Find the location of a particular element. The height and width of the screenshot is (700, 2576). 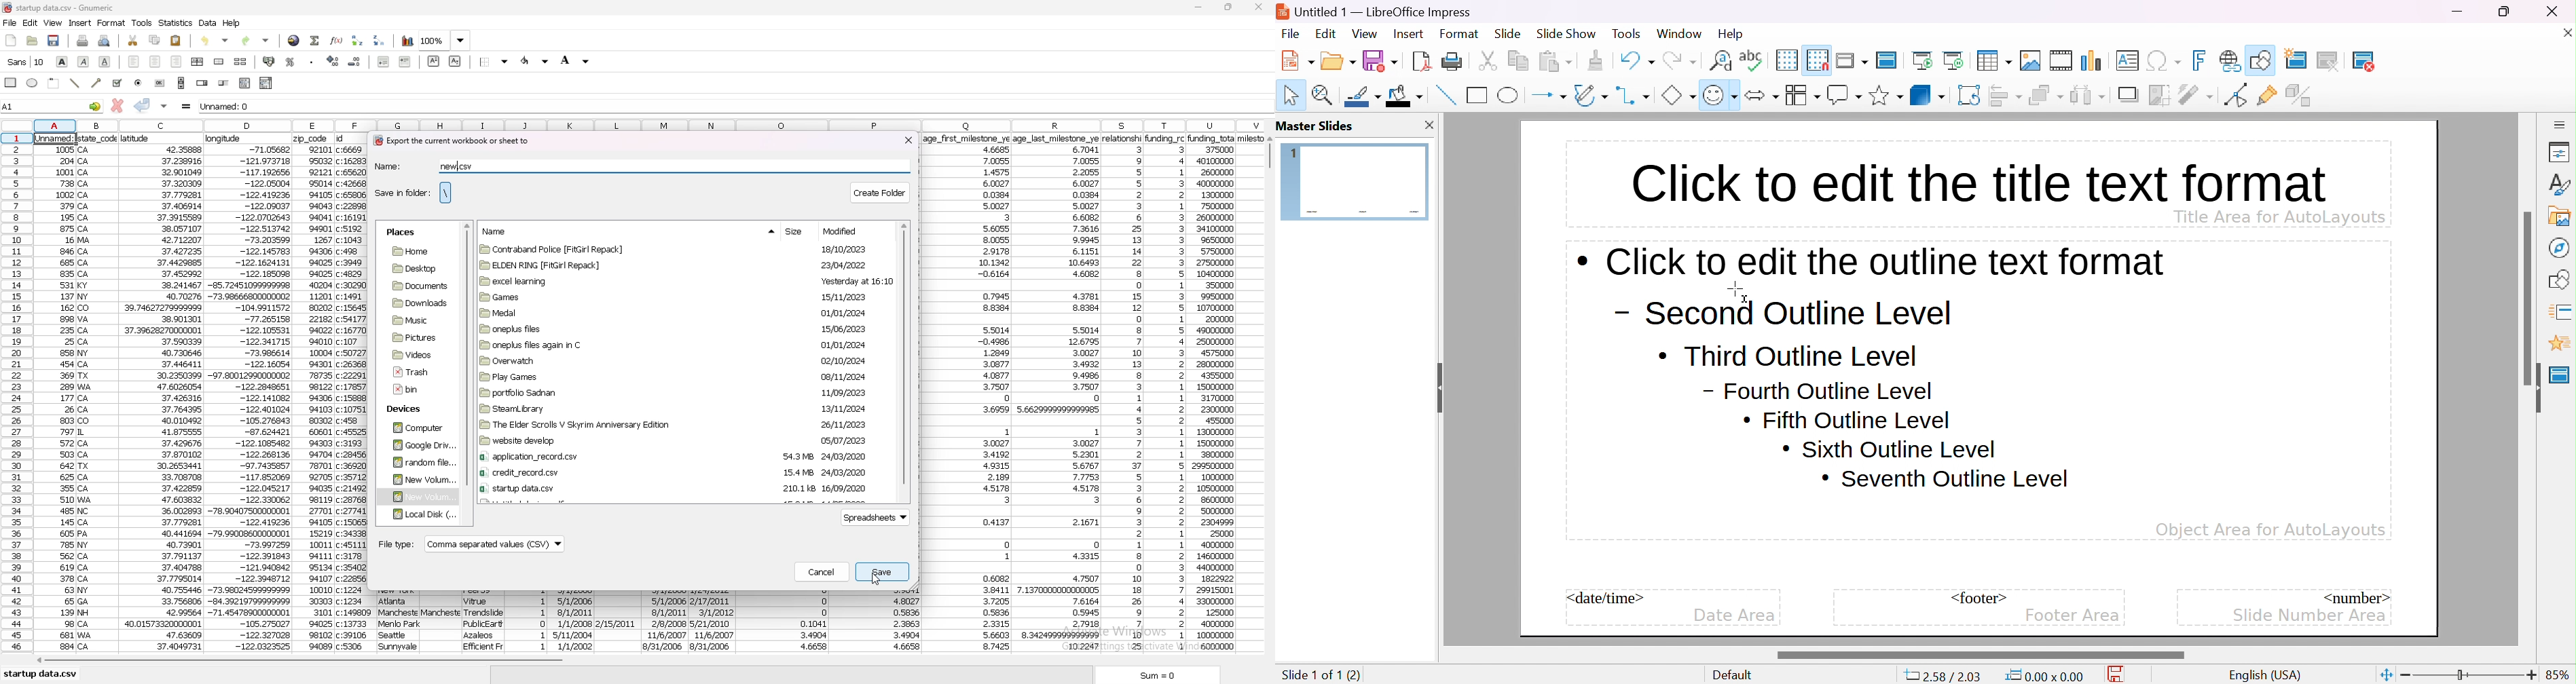

accept changes in multple cell is located at coordinates (163, 106).